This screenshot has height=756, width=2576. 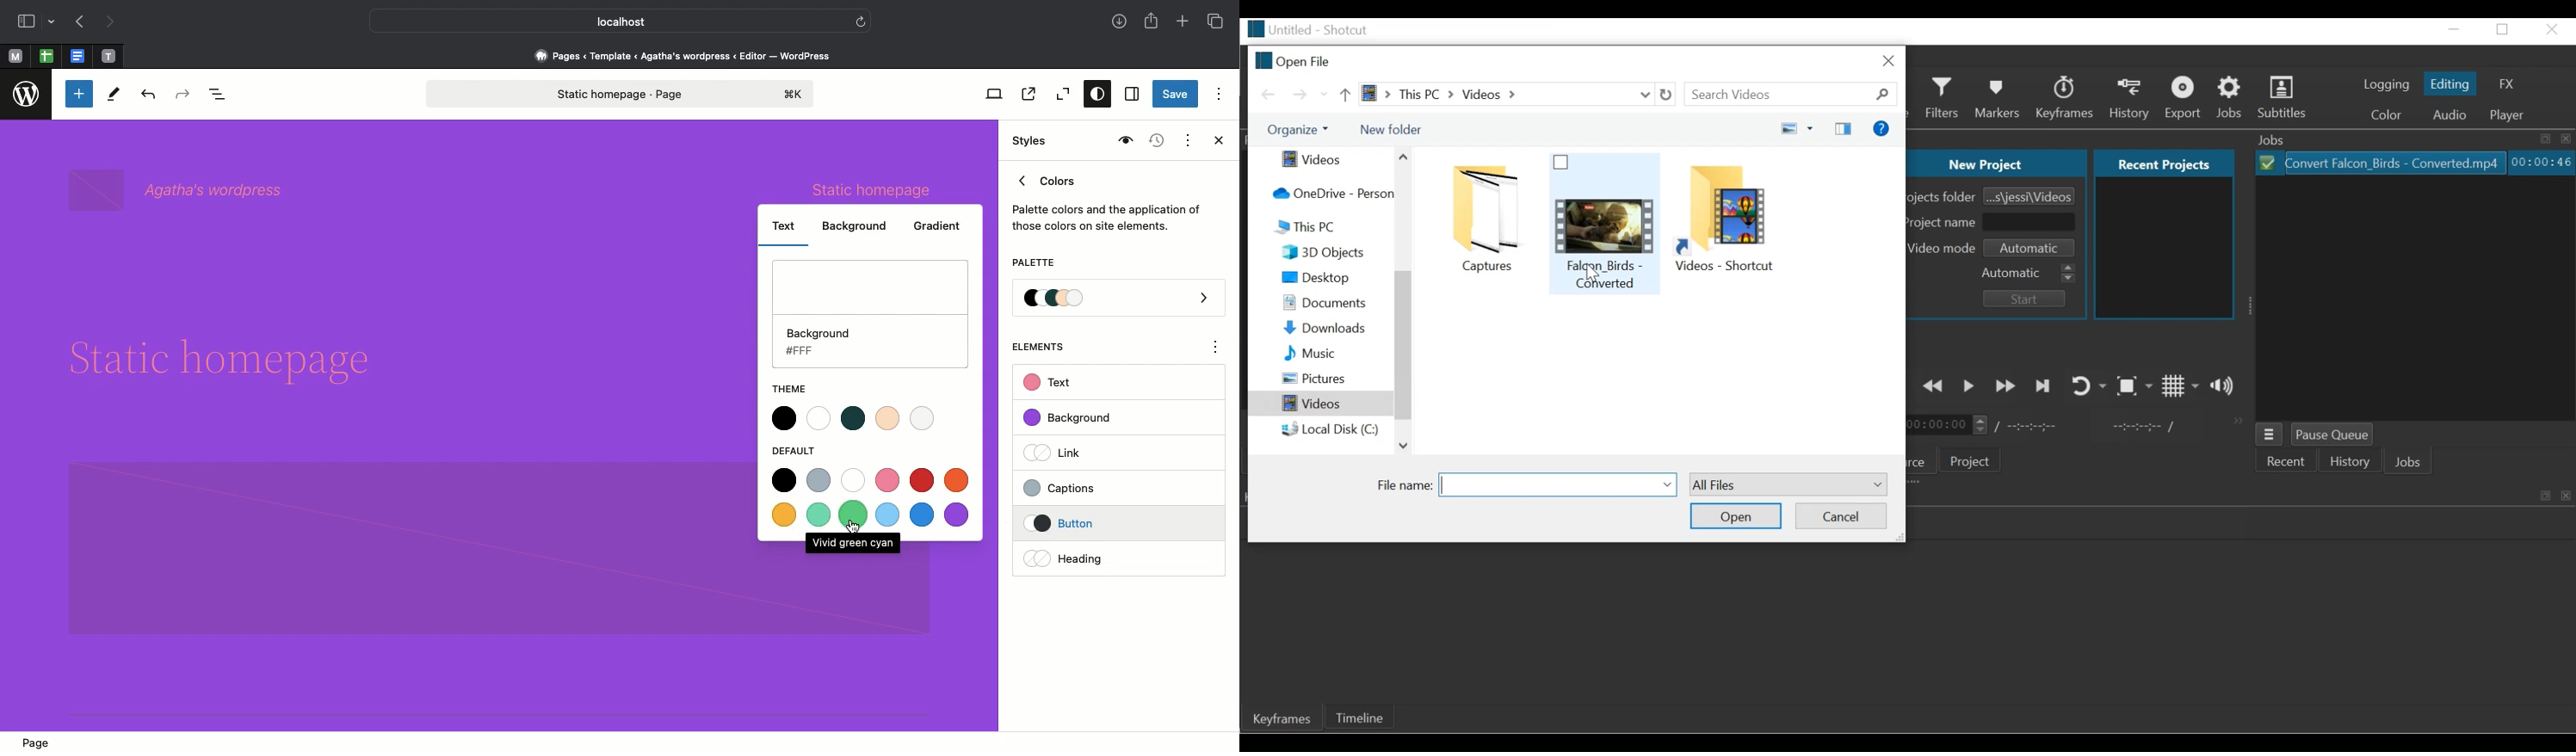 What do you see at coordinates (26, 22) in the screenshot?
I see `Sidebar` at bounding box center [26, 22].